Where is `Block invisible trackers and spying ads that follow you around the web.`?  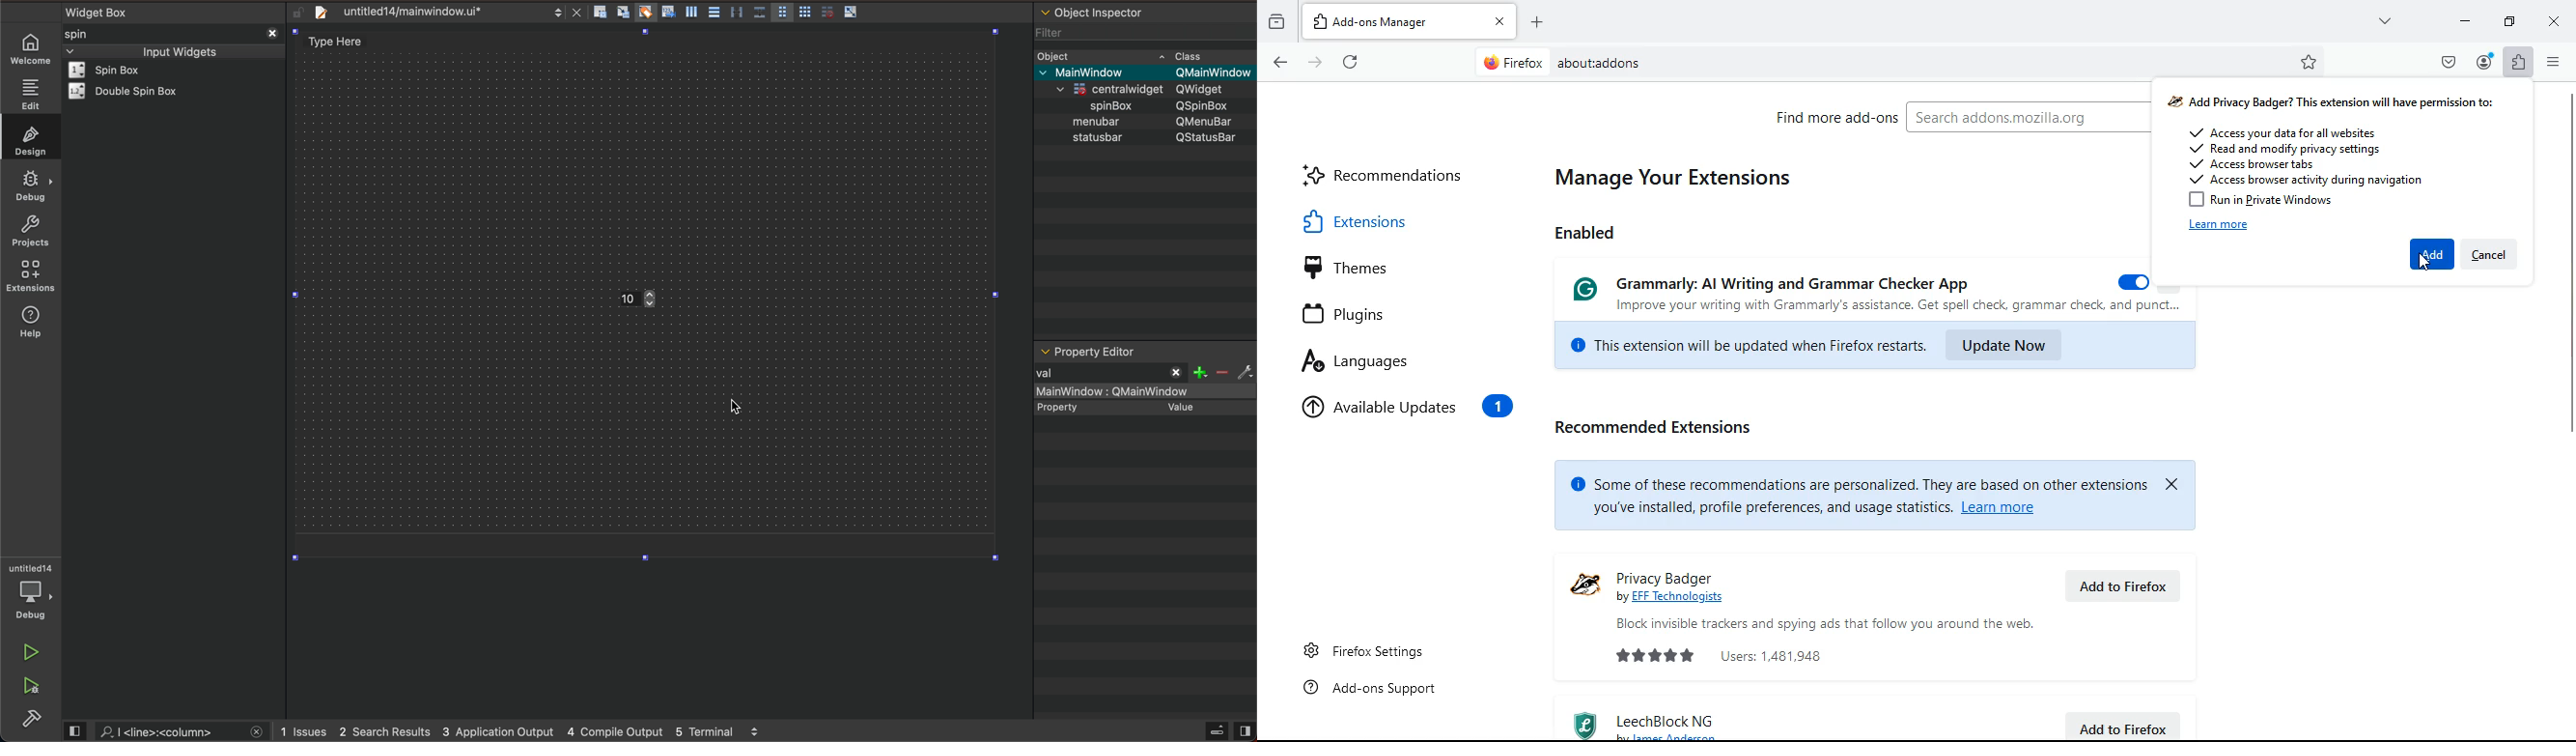
Block invisible trackers and spying ads that follow you around the web. is located at coordinates (1821, 627).